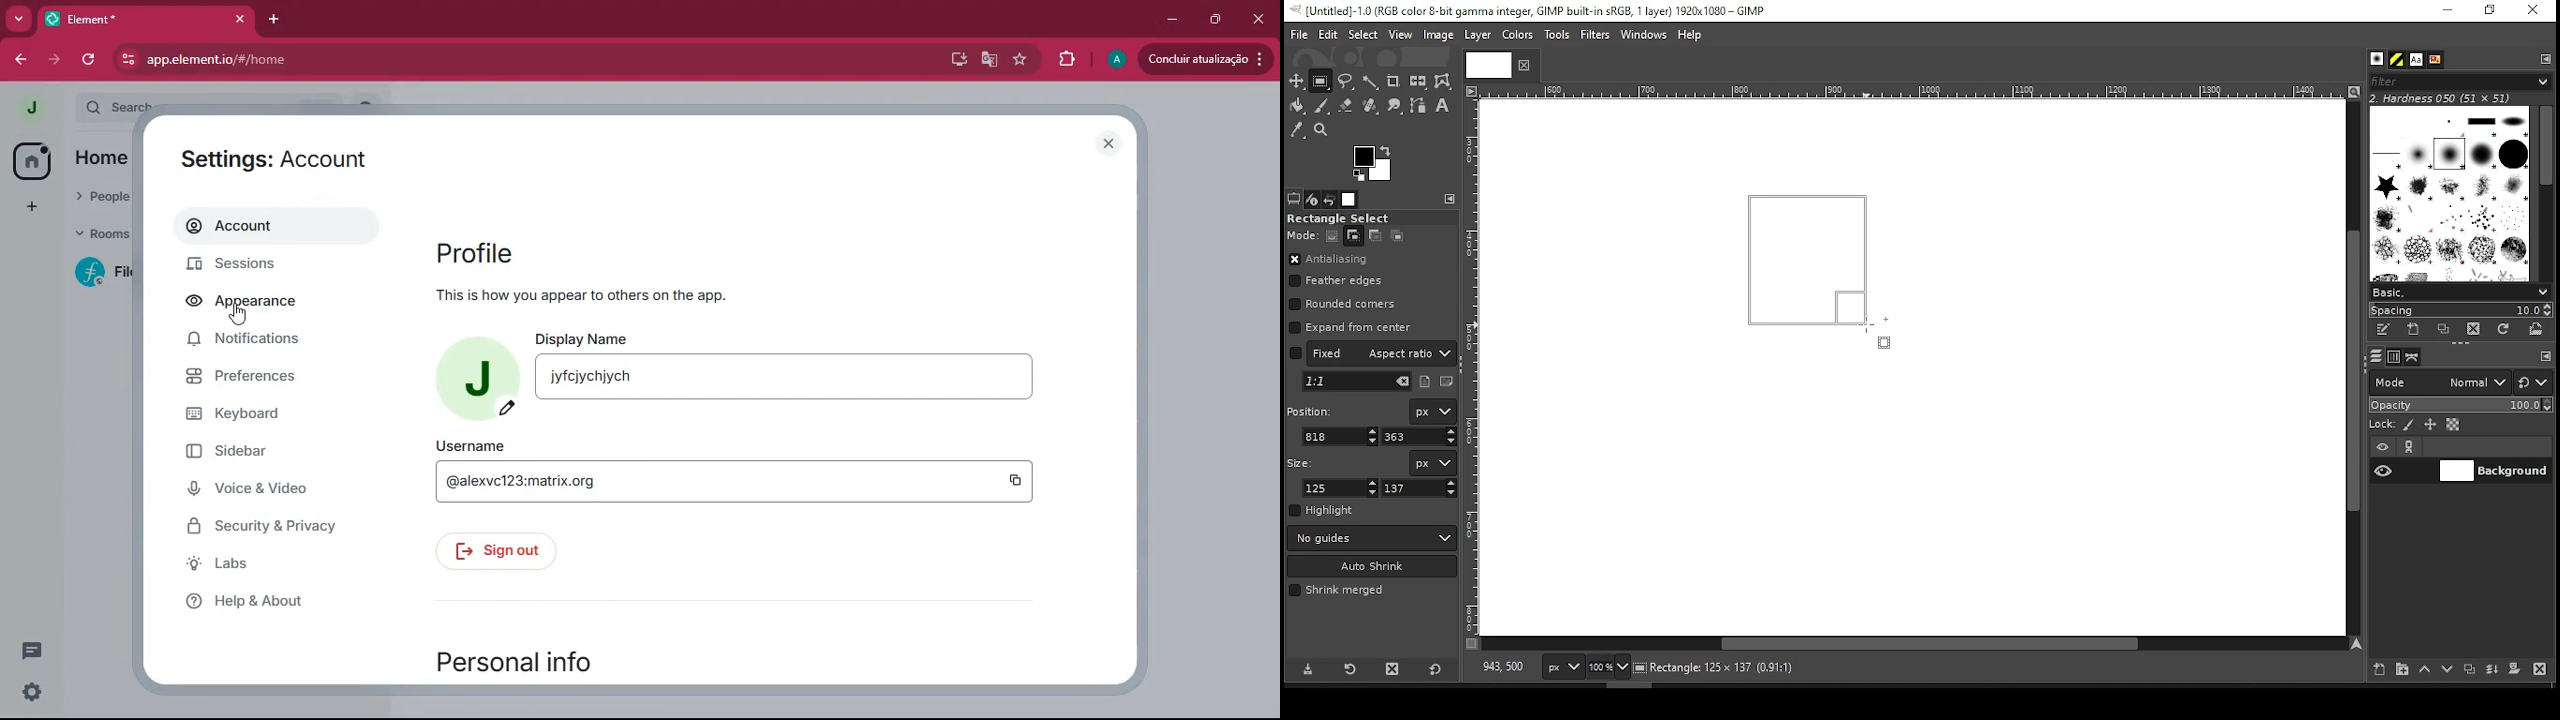 This screenshot has width=2576, height=728. What do you see at coordinates (20, 59) in the screenshot?
I see `back` at bounding box center [20, 59].